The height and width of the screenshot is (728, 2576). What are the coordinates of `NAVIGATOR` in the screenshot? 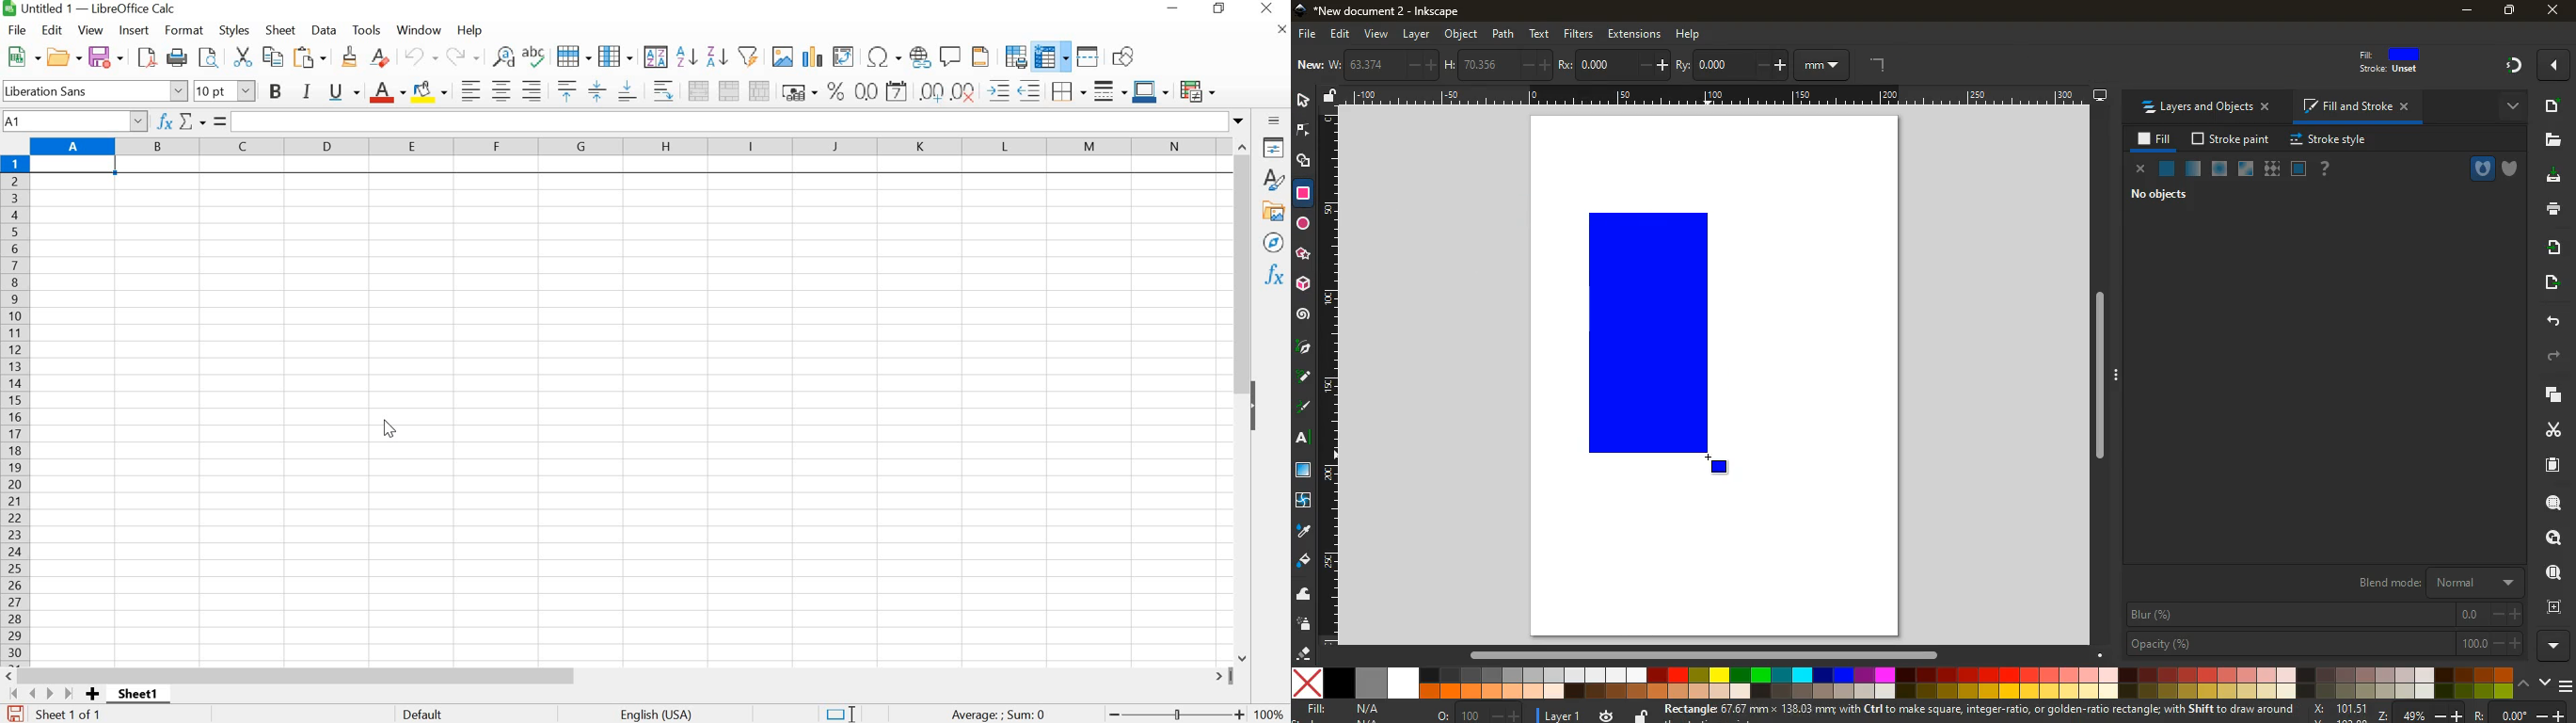 It's located at (1274, 243).